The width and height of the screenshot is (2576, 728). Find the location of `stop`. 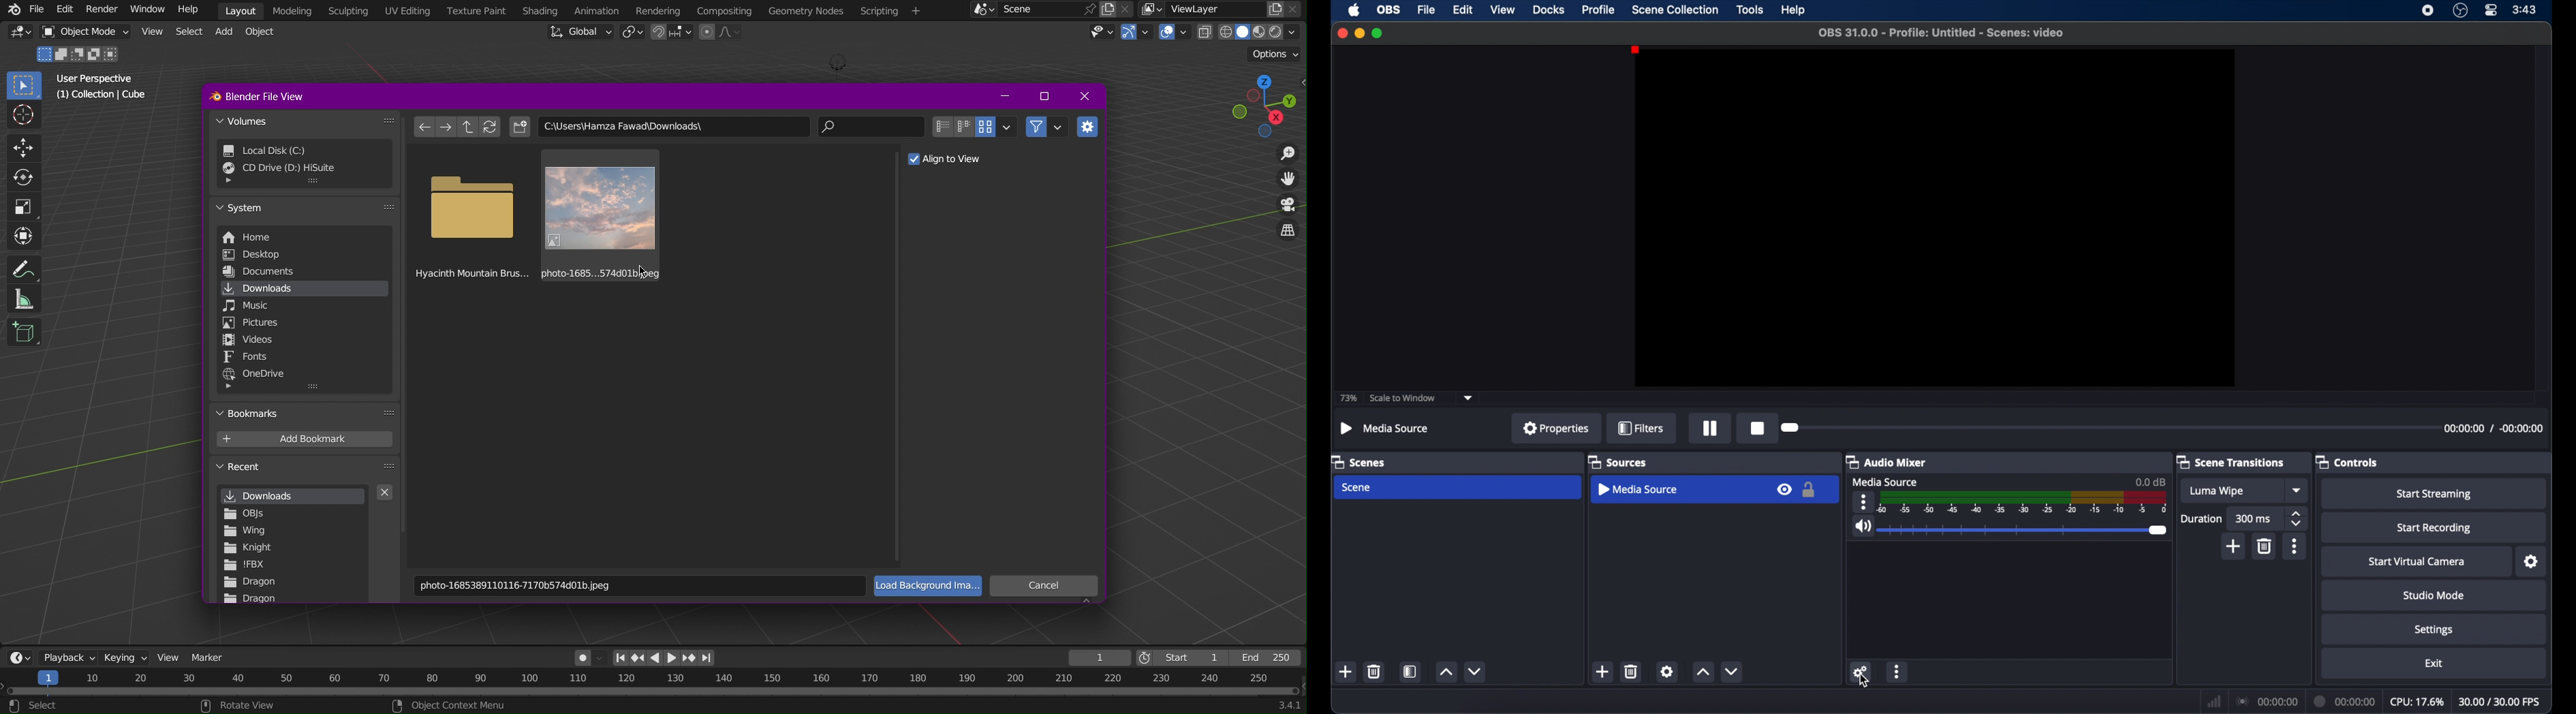

stop is located at coordinates (1756, 428).